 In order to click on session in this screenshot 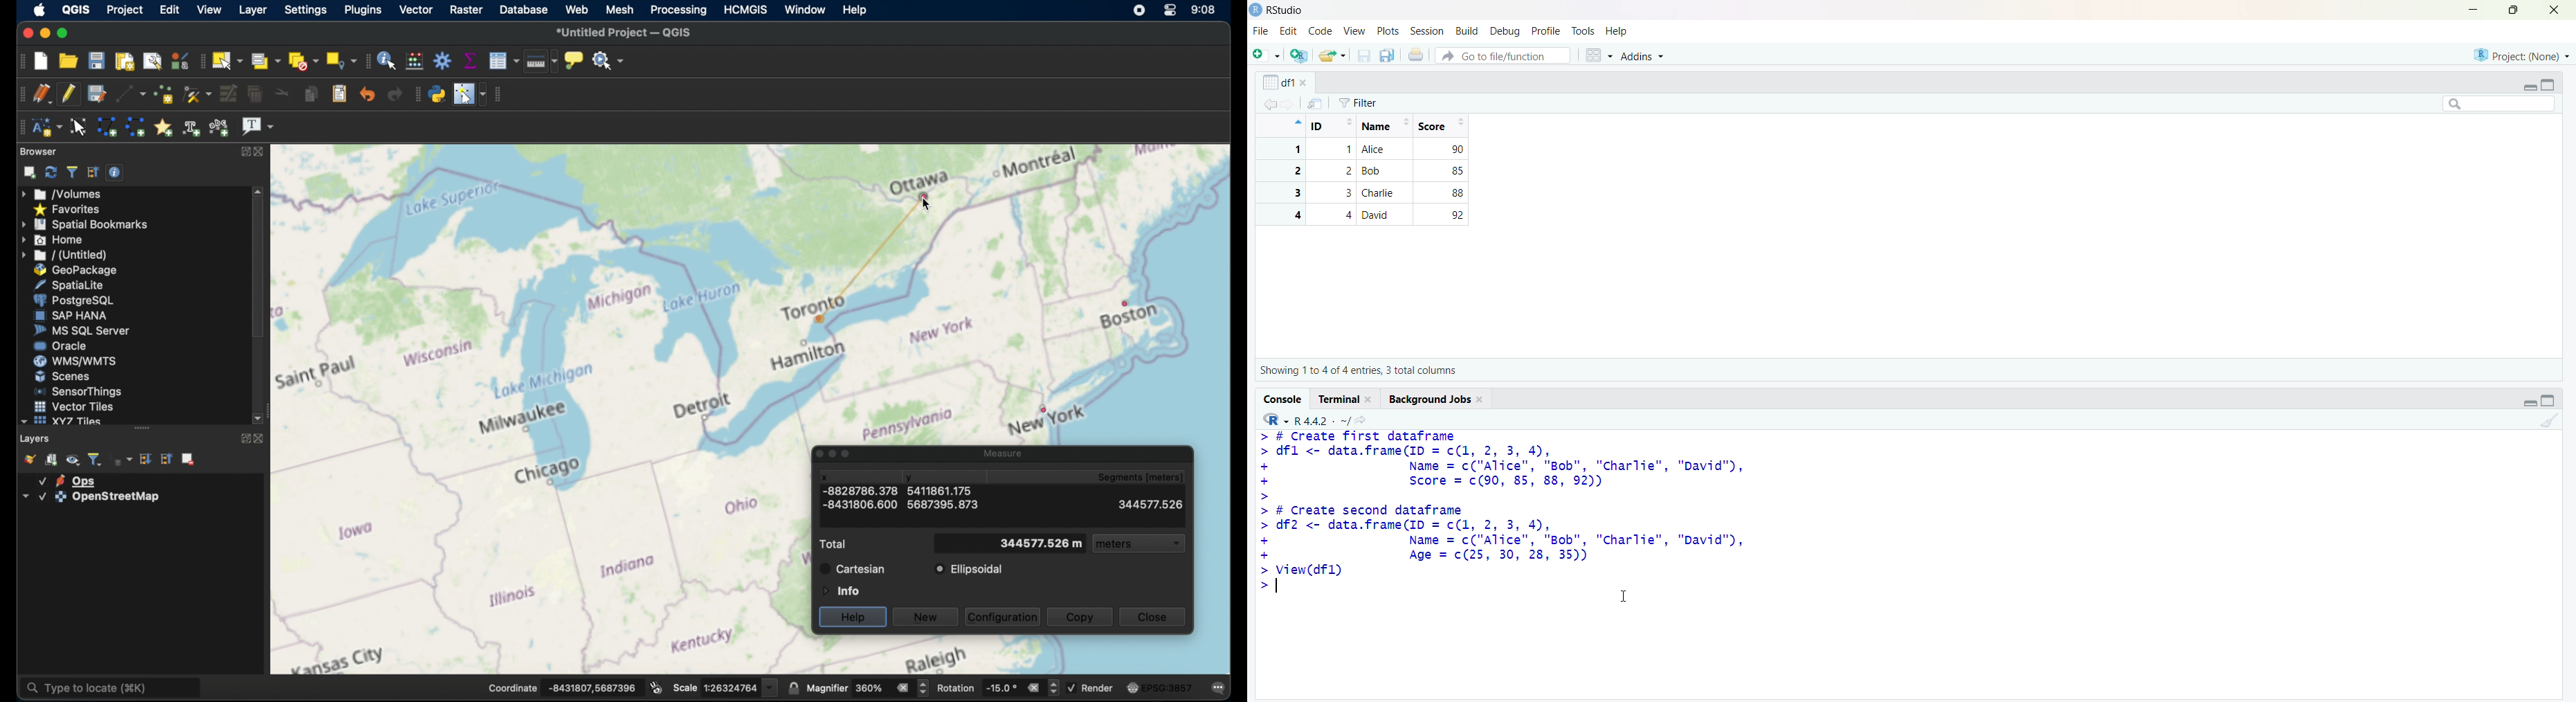, I will do `click(1430, 31)`.